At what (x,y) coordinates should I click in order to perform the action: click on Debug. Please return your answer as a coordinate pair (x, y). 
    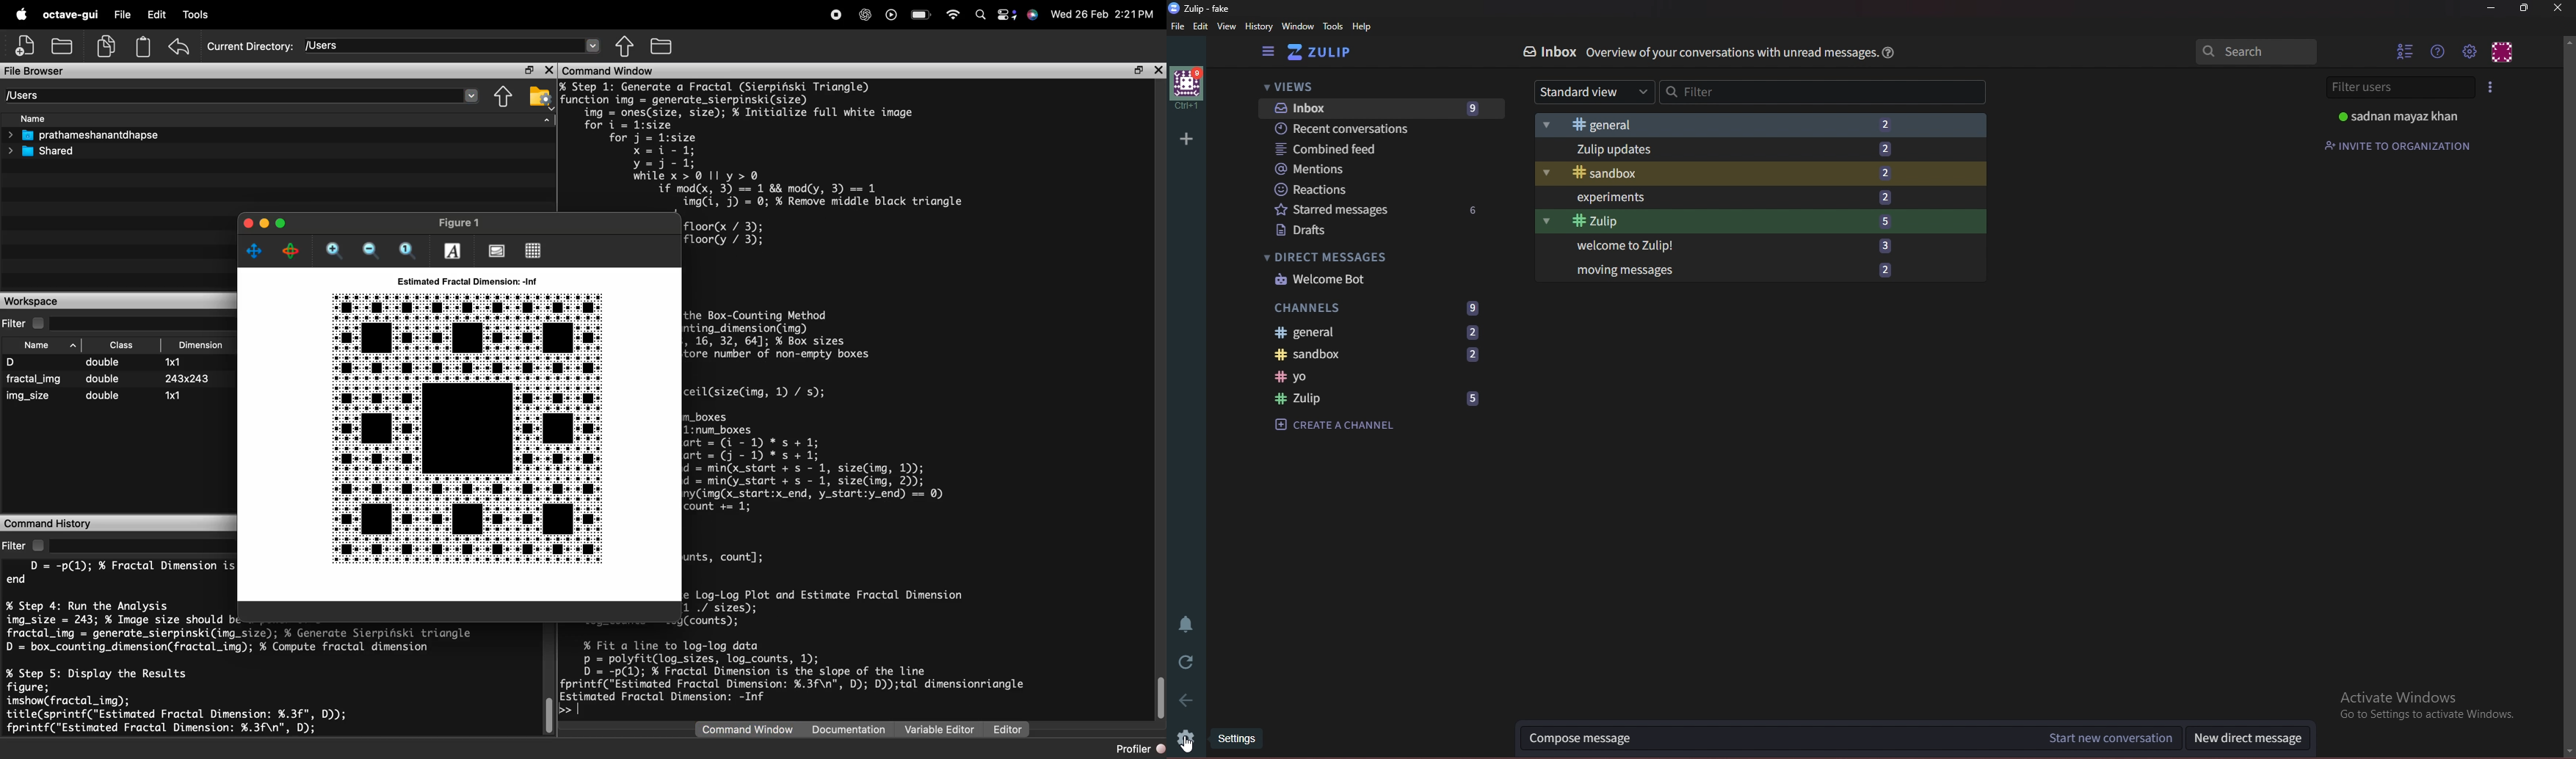
    Looking at the image, I should click on (197, 14).